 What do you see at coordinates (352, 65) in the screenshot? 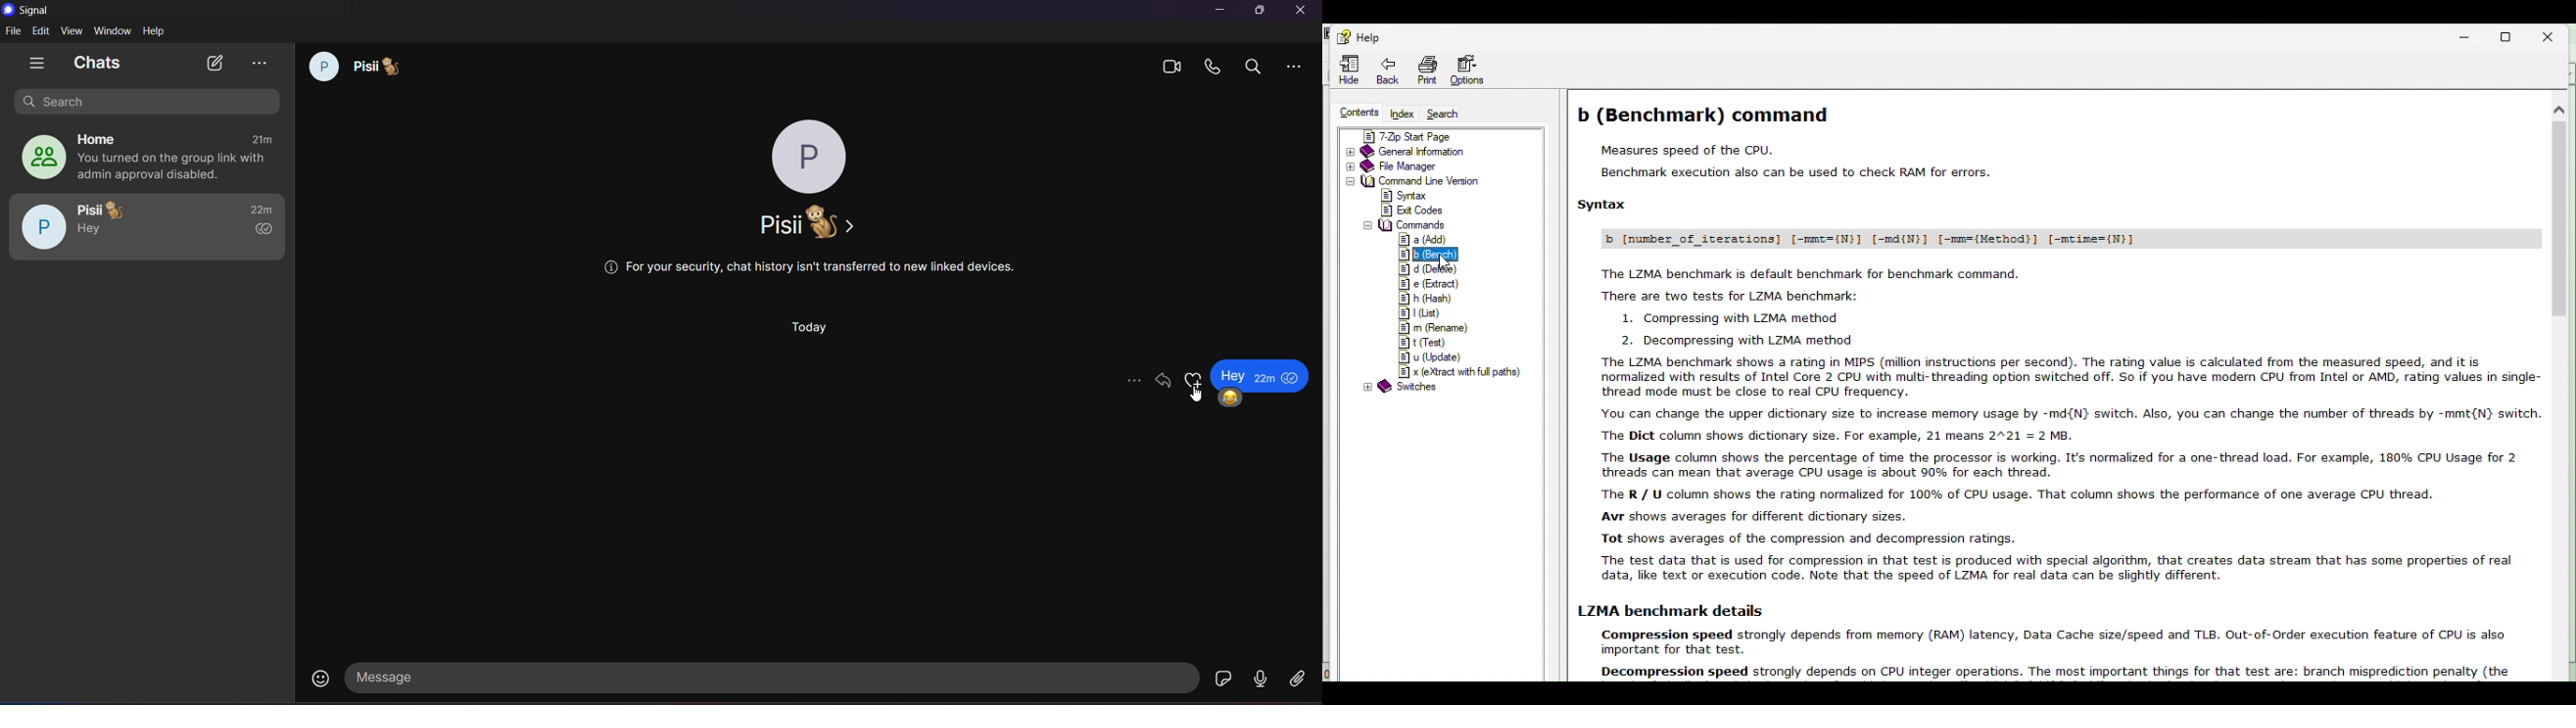
I see `chat` at bounding box center [352, 65].